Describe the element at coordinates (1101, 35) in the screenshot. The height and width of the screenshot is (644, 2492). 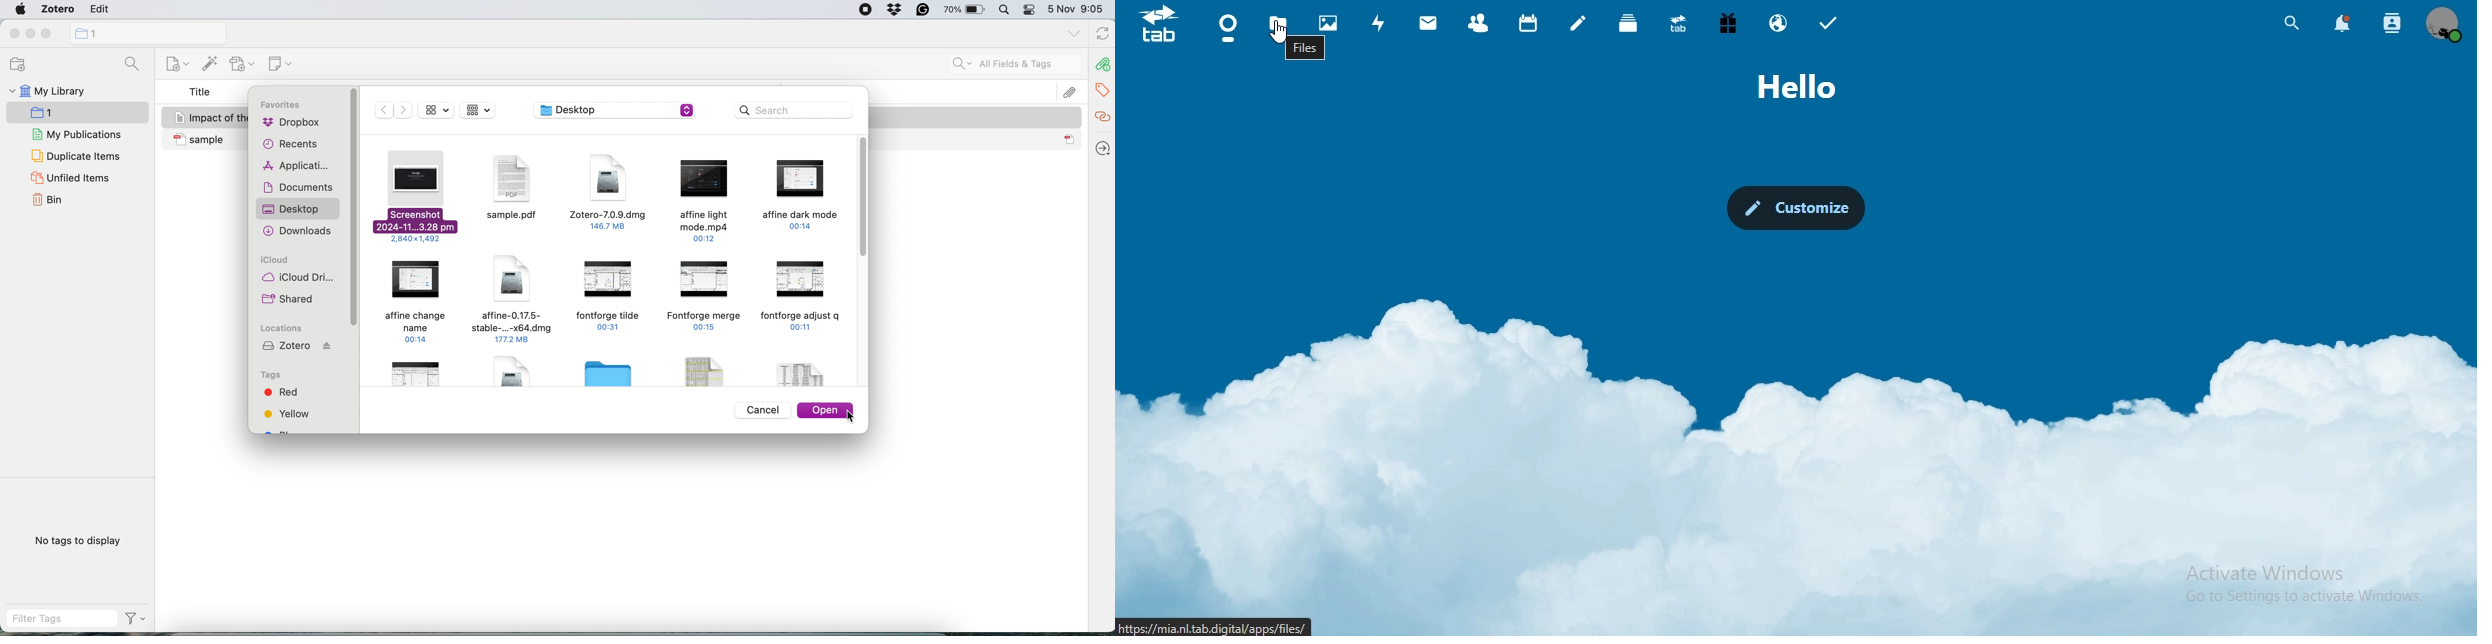
I see `refresh` at that location.